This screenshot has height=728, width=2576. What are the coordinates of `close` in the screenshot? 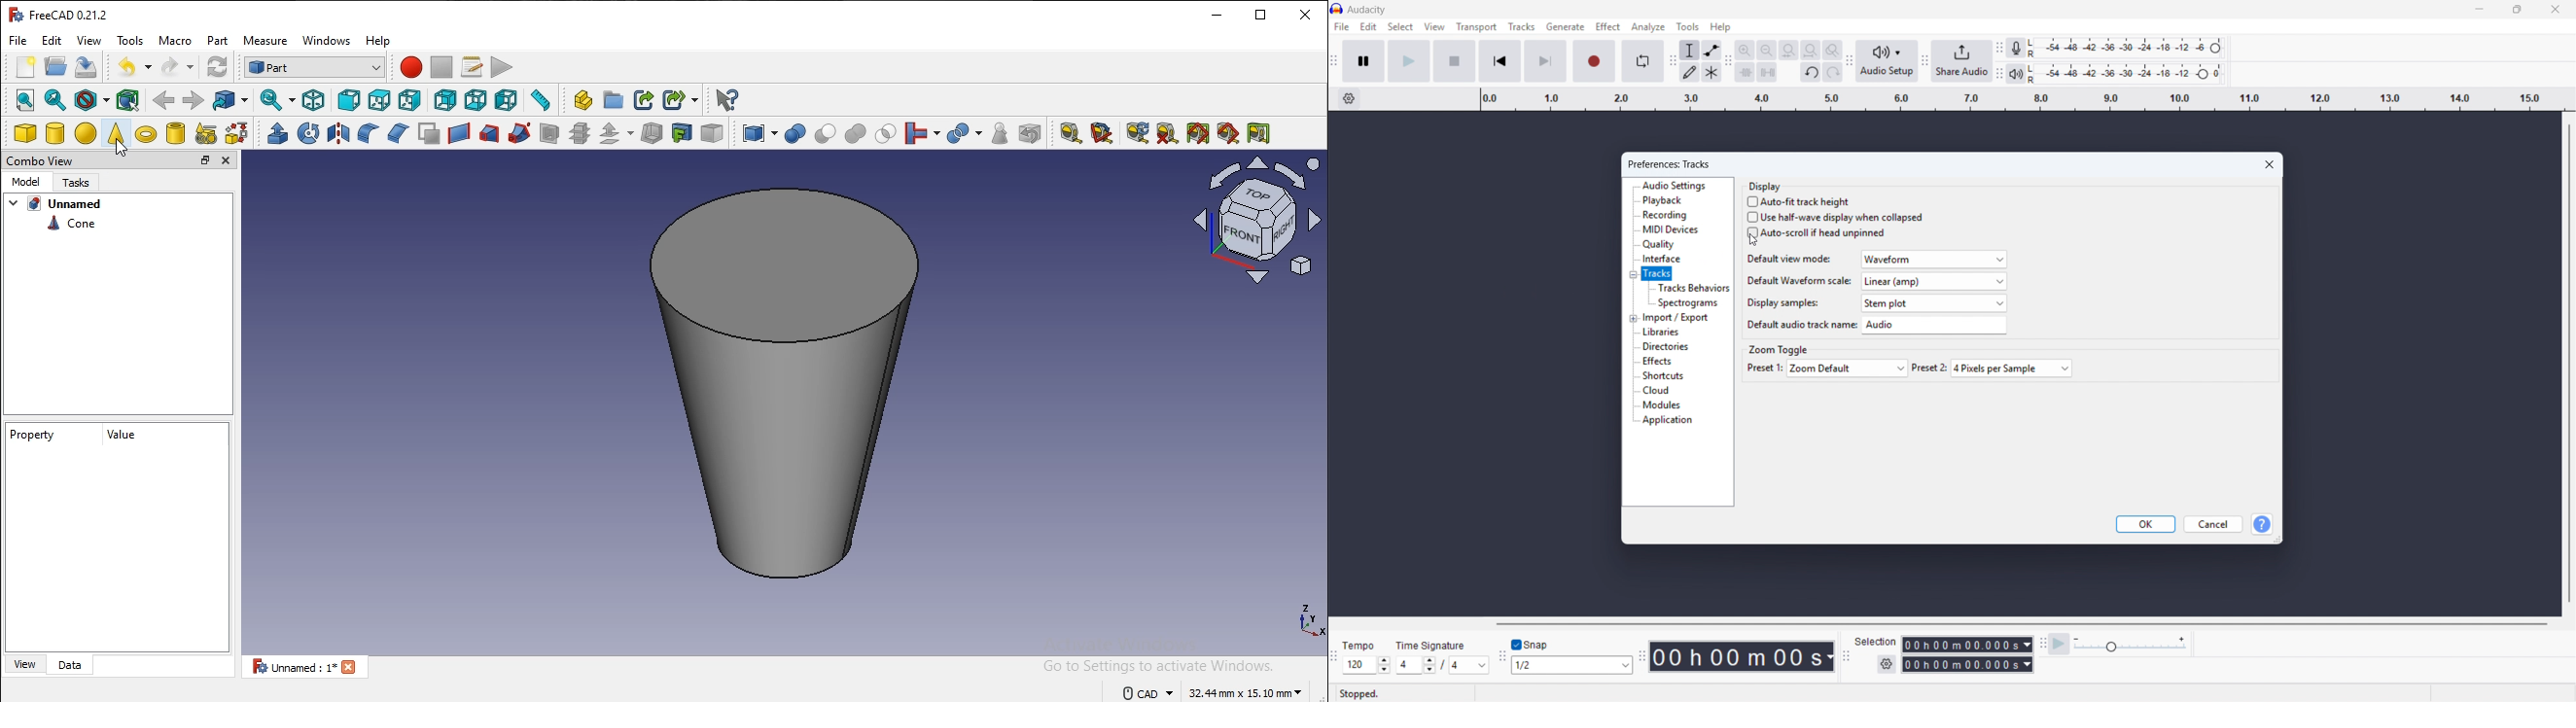 It's located at (2270, 164).